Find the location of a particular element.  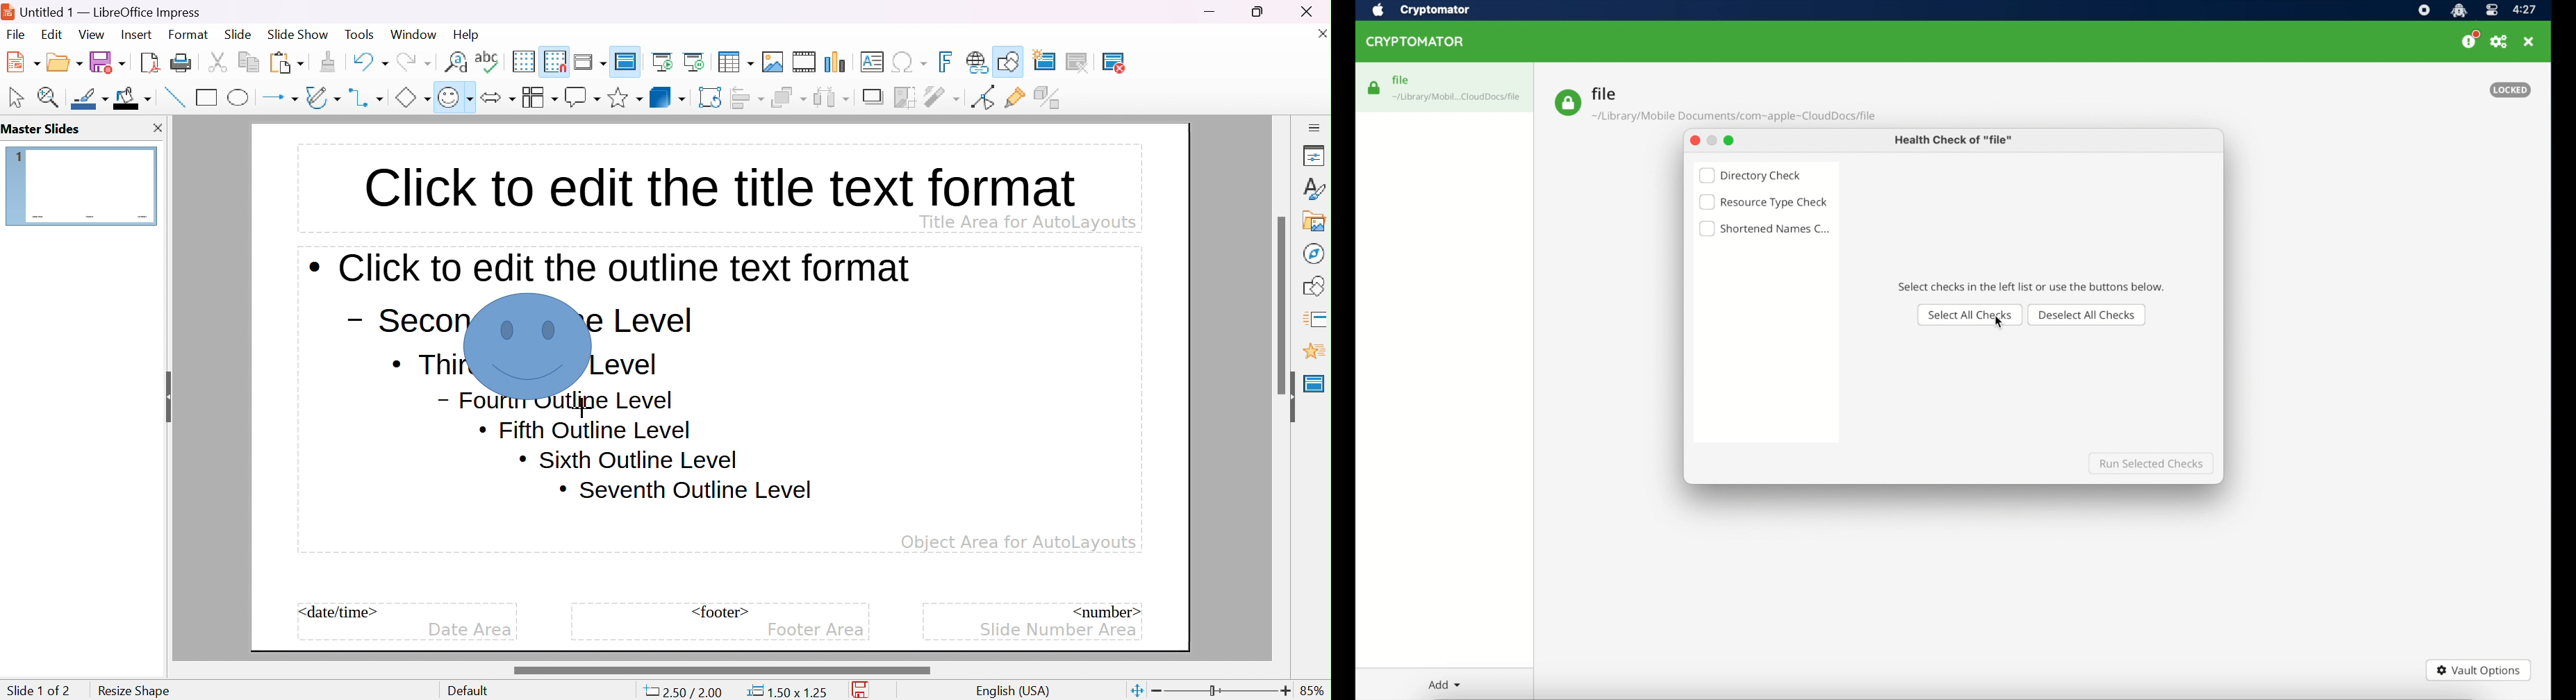

insert hyperlink is located at coordinates (977, 62).